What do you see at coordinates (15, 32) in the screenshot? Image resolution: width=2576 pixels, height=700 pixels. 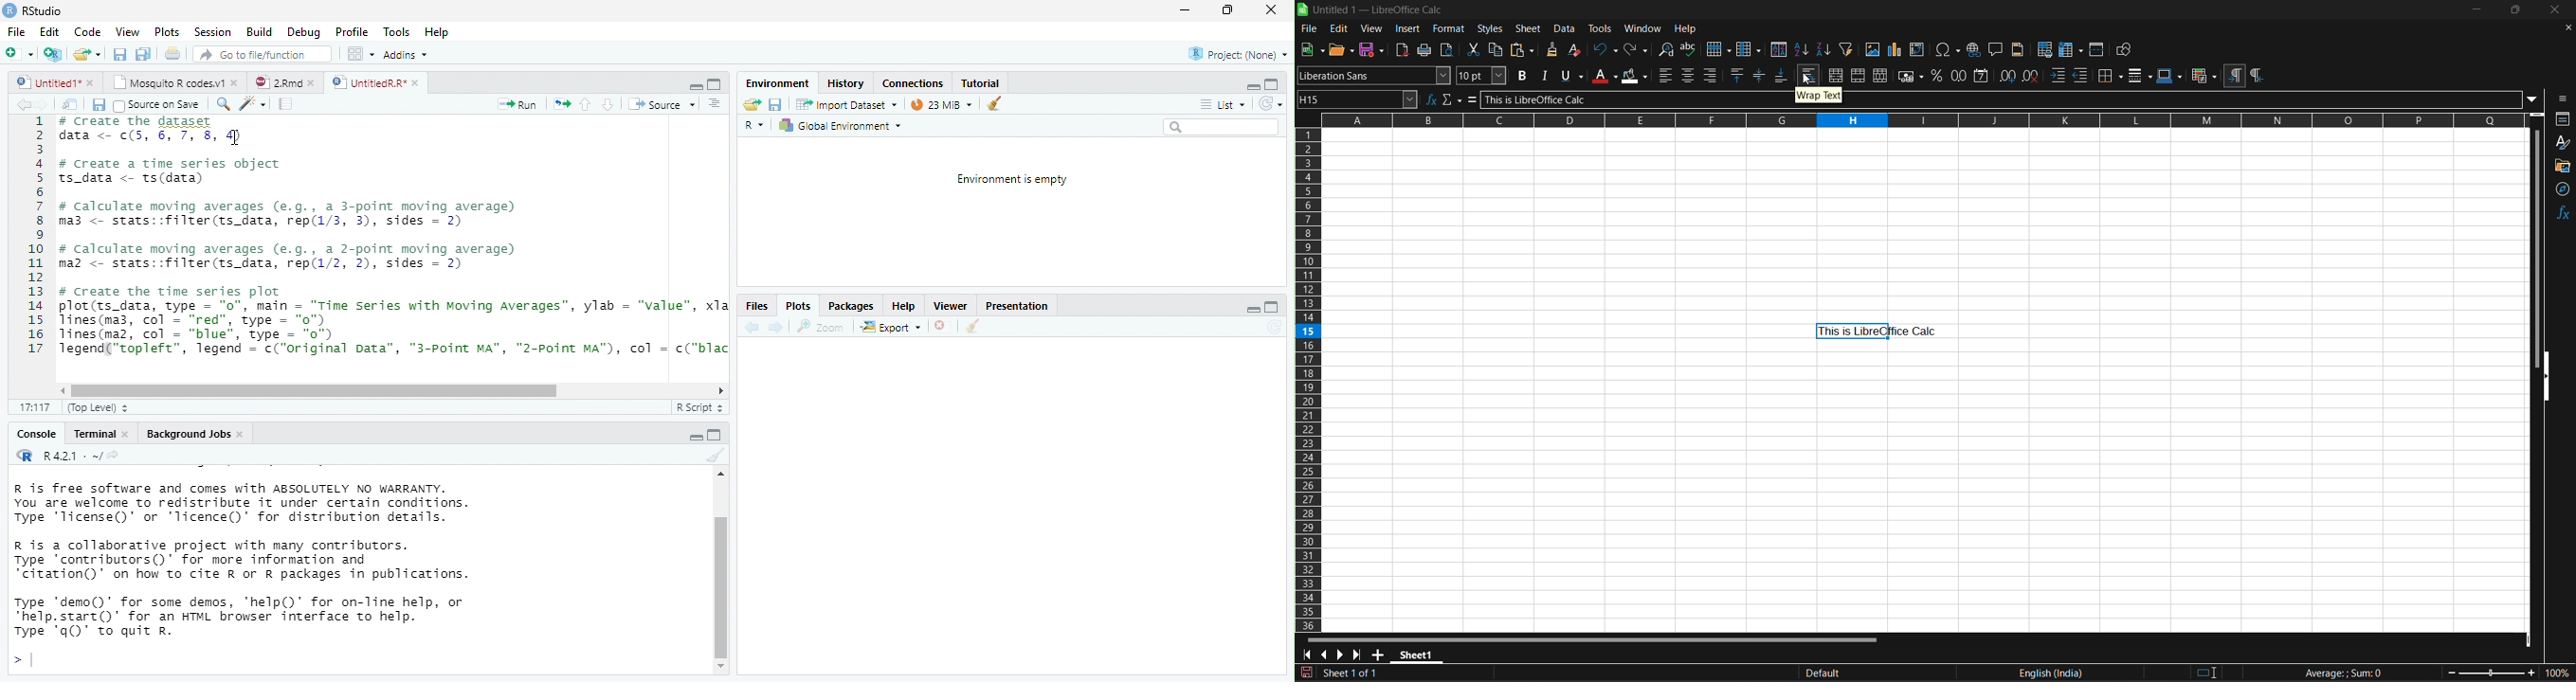 I see `File` at bounding box center [15, 32].